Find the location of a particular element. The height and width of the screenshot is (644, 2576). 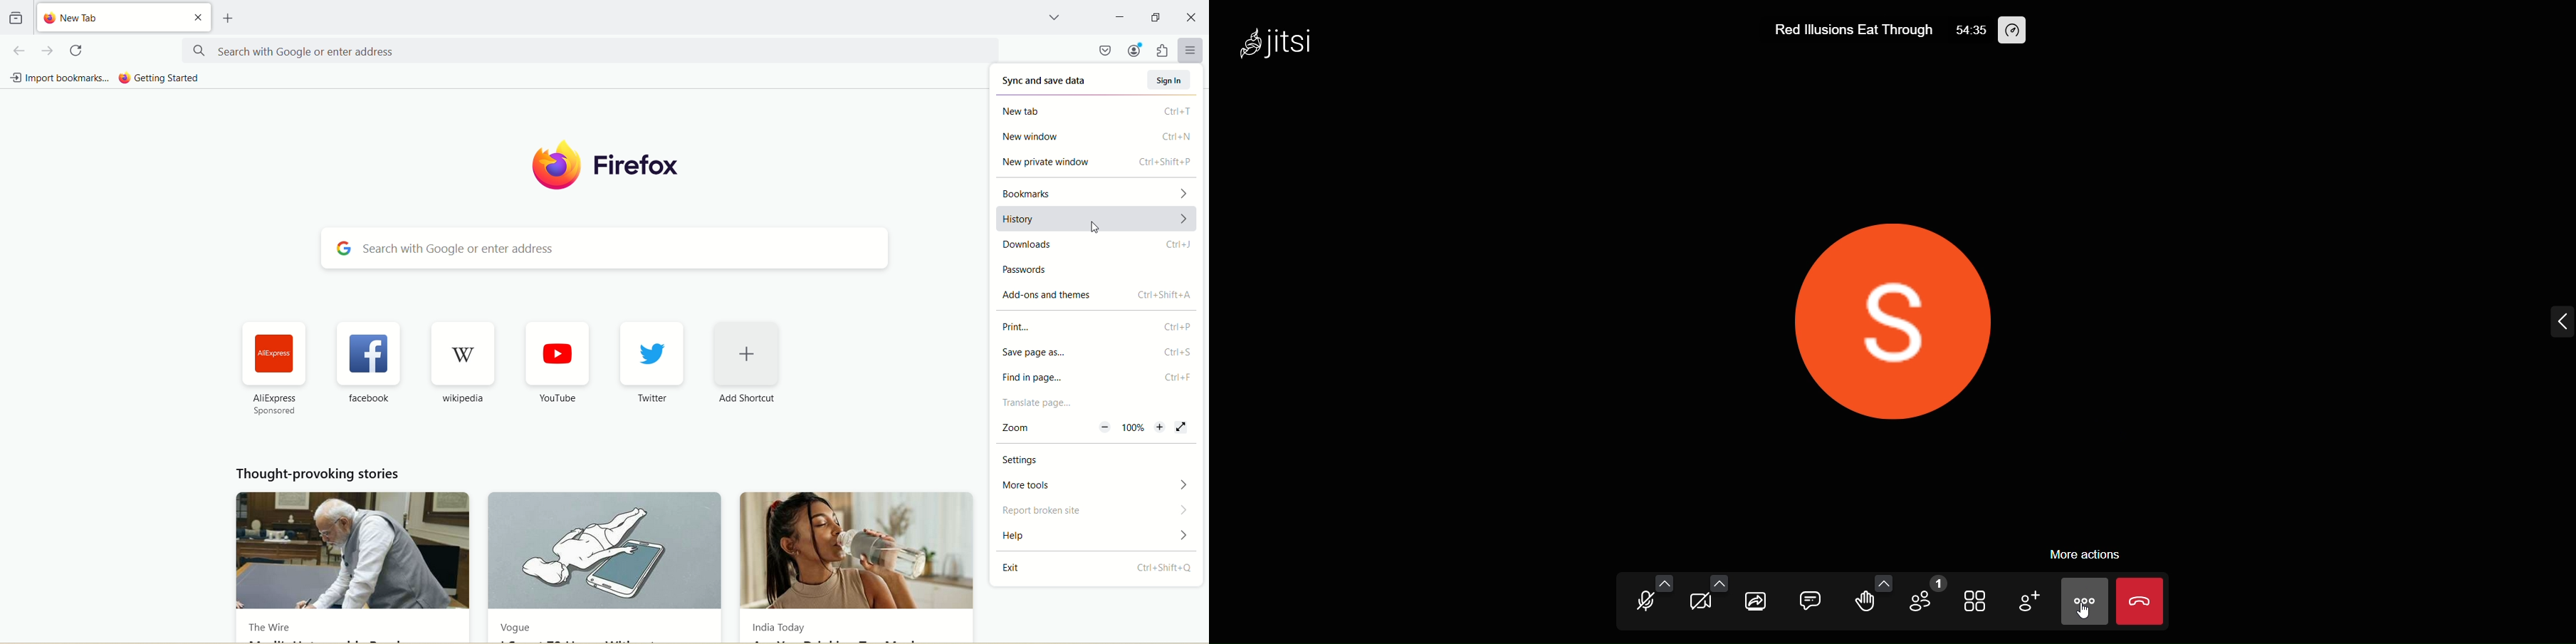

Add Shortcut is located at coordinates (747, 400).